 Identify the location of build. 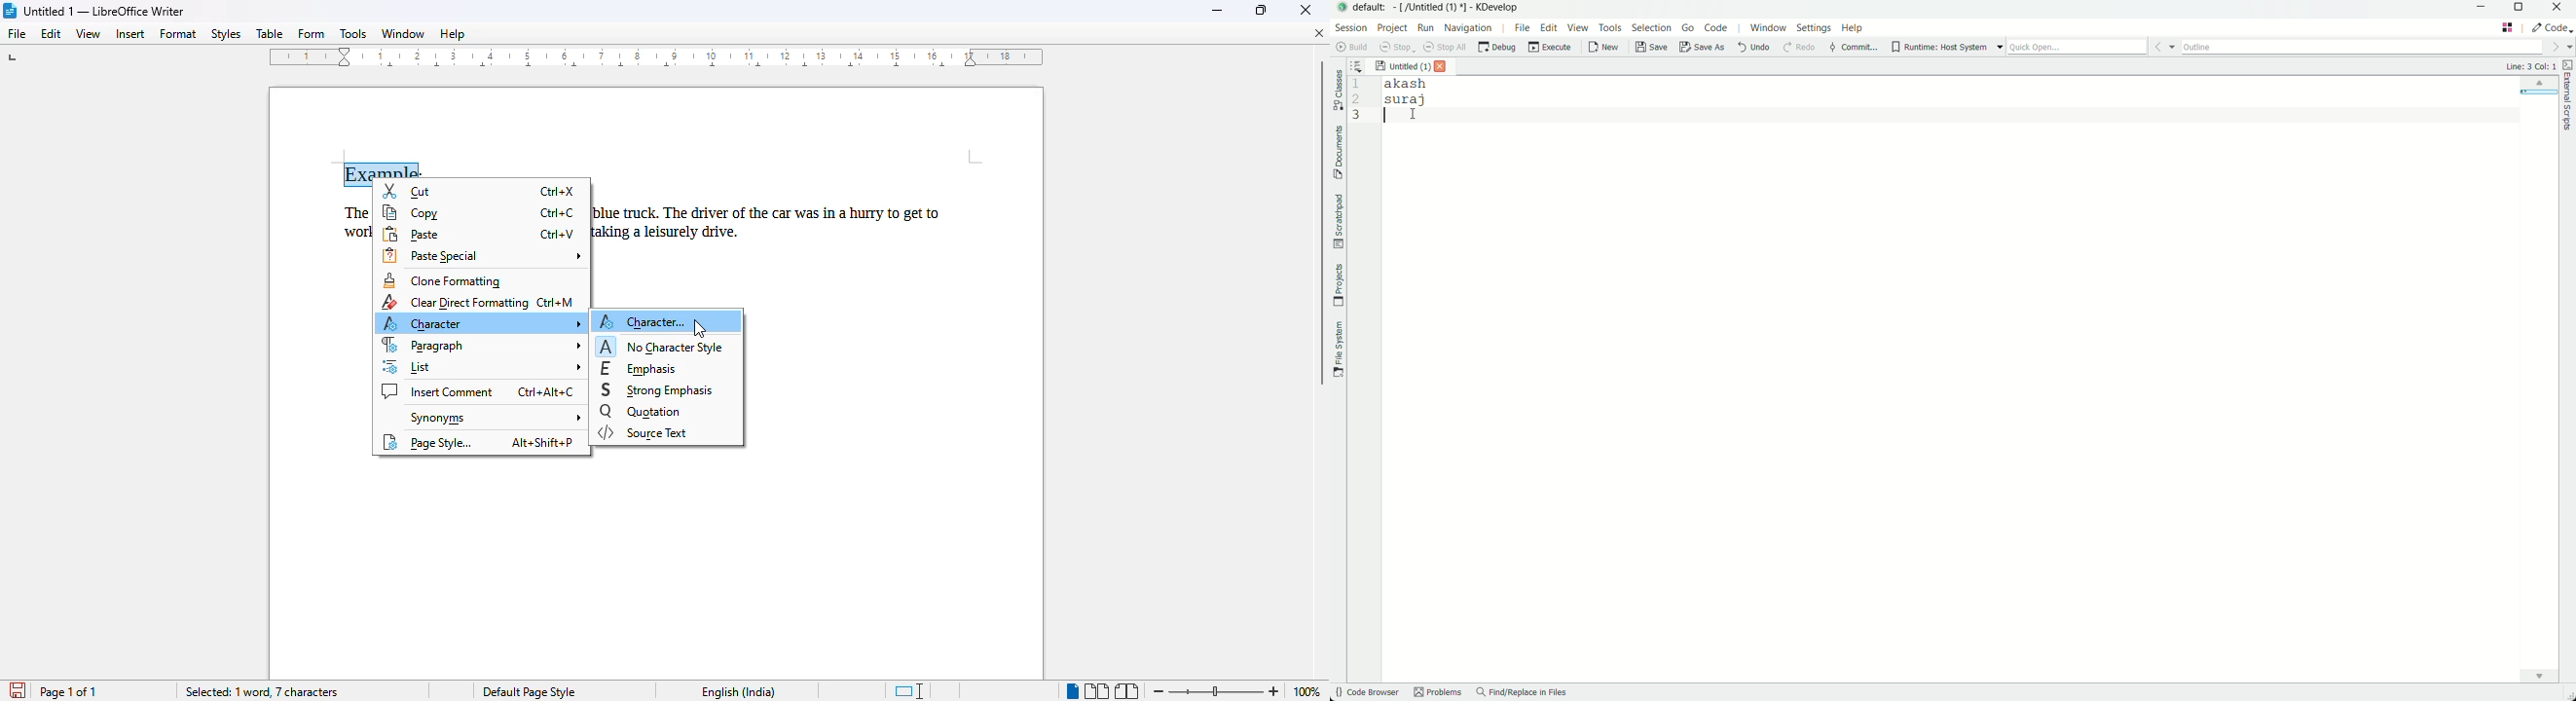
(1349, 47).